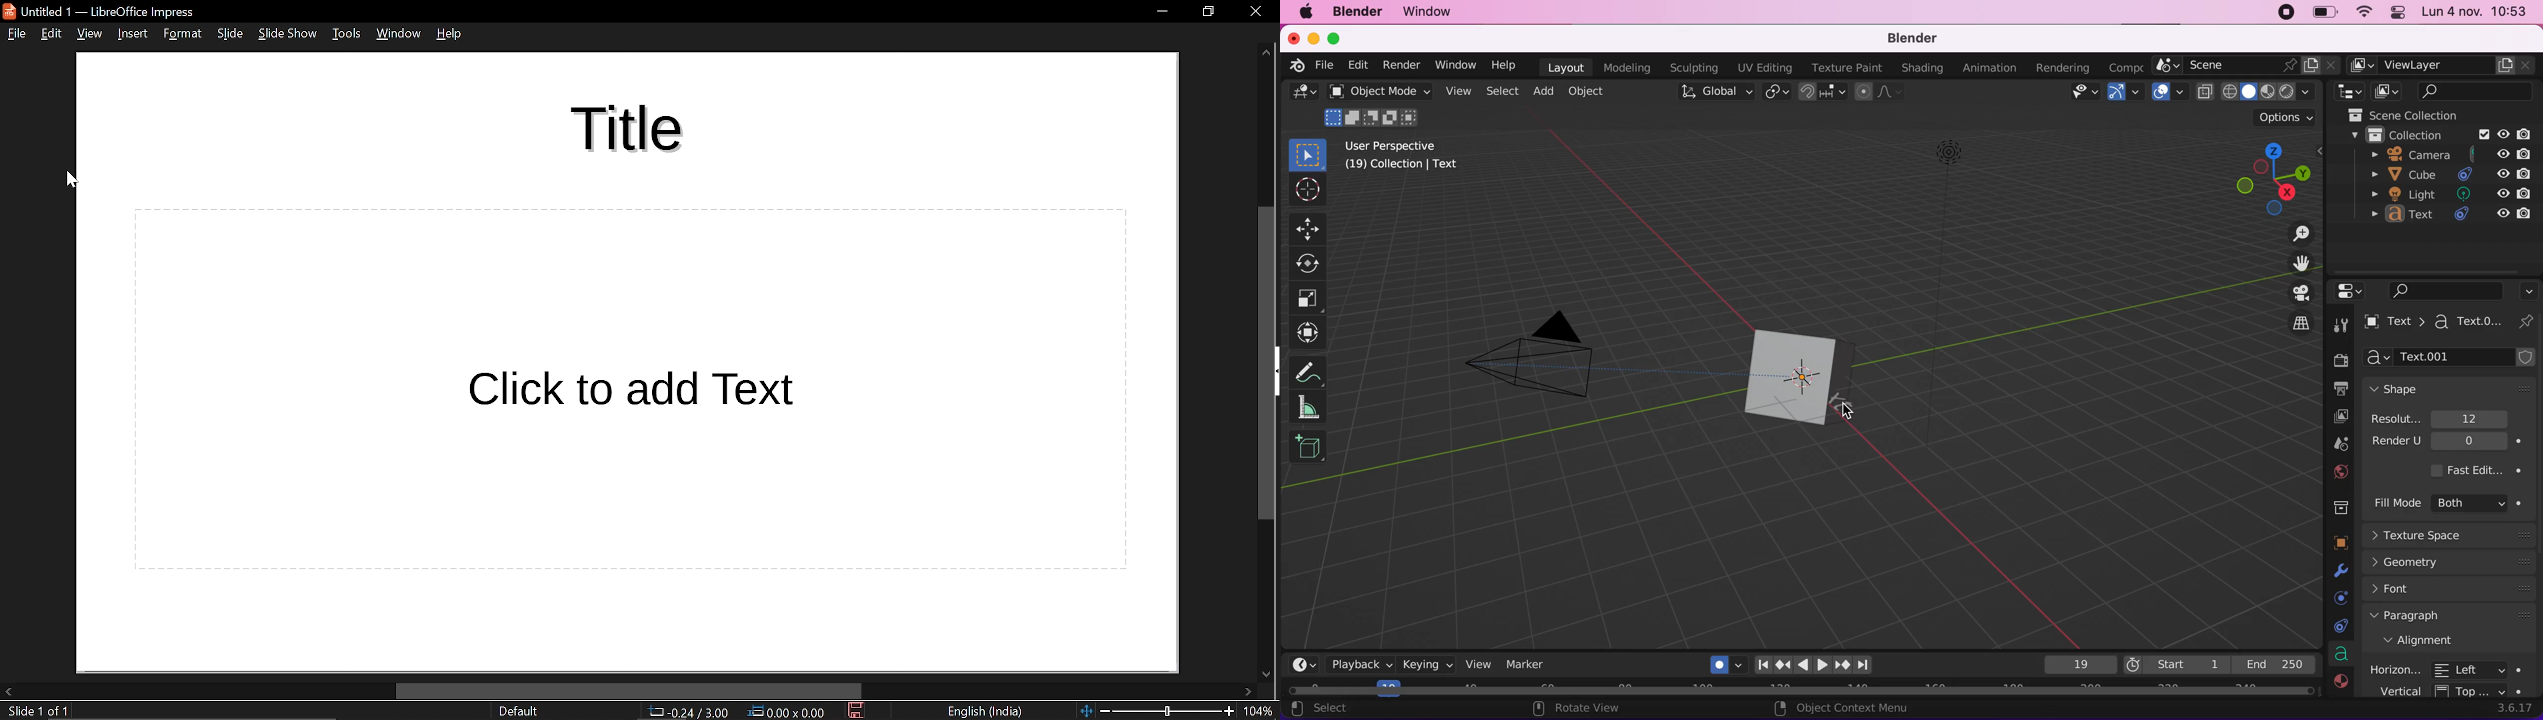 This screenshot has width=2548, height=728. I want to click on display mode, so click(2390, 91).